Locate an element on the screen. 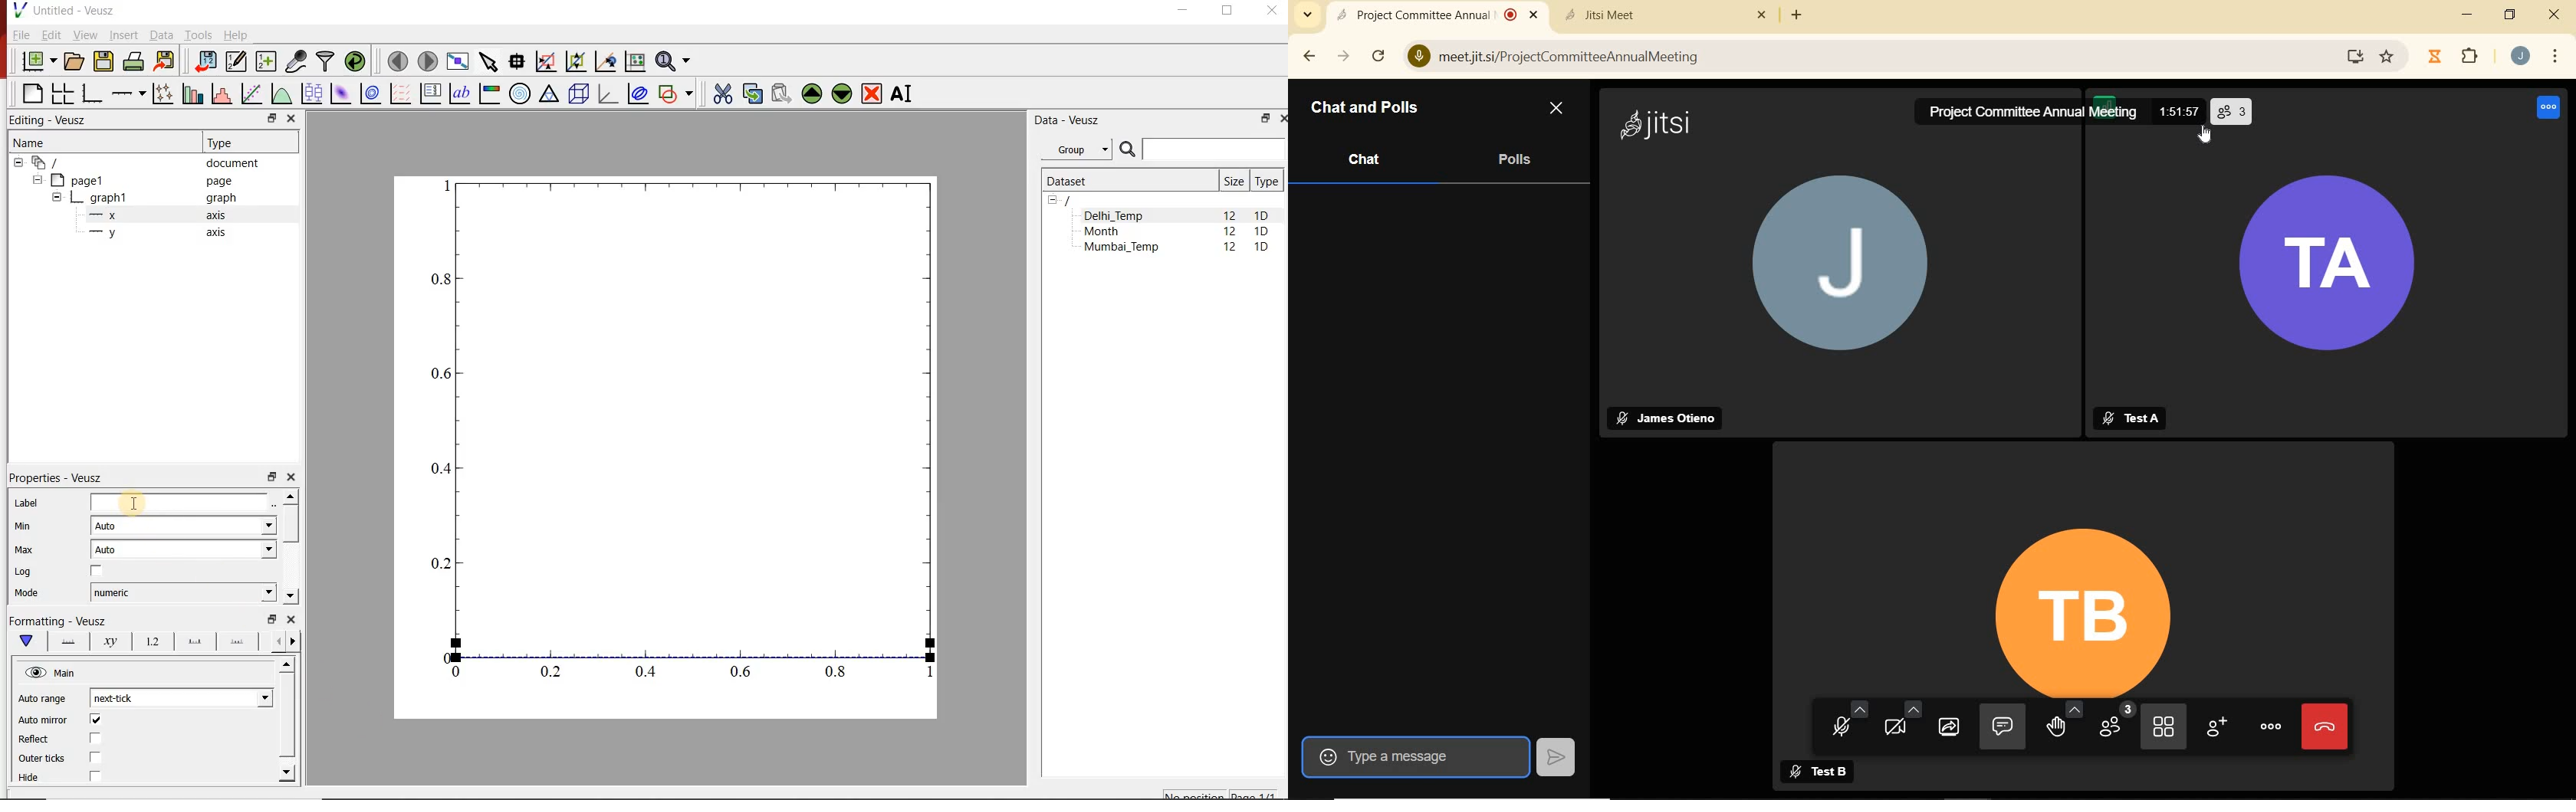 The height and width of the screenshot is (812, 2576). Page1 is located at coordinates (133, 180).